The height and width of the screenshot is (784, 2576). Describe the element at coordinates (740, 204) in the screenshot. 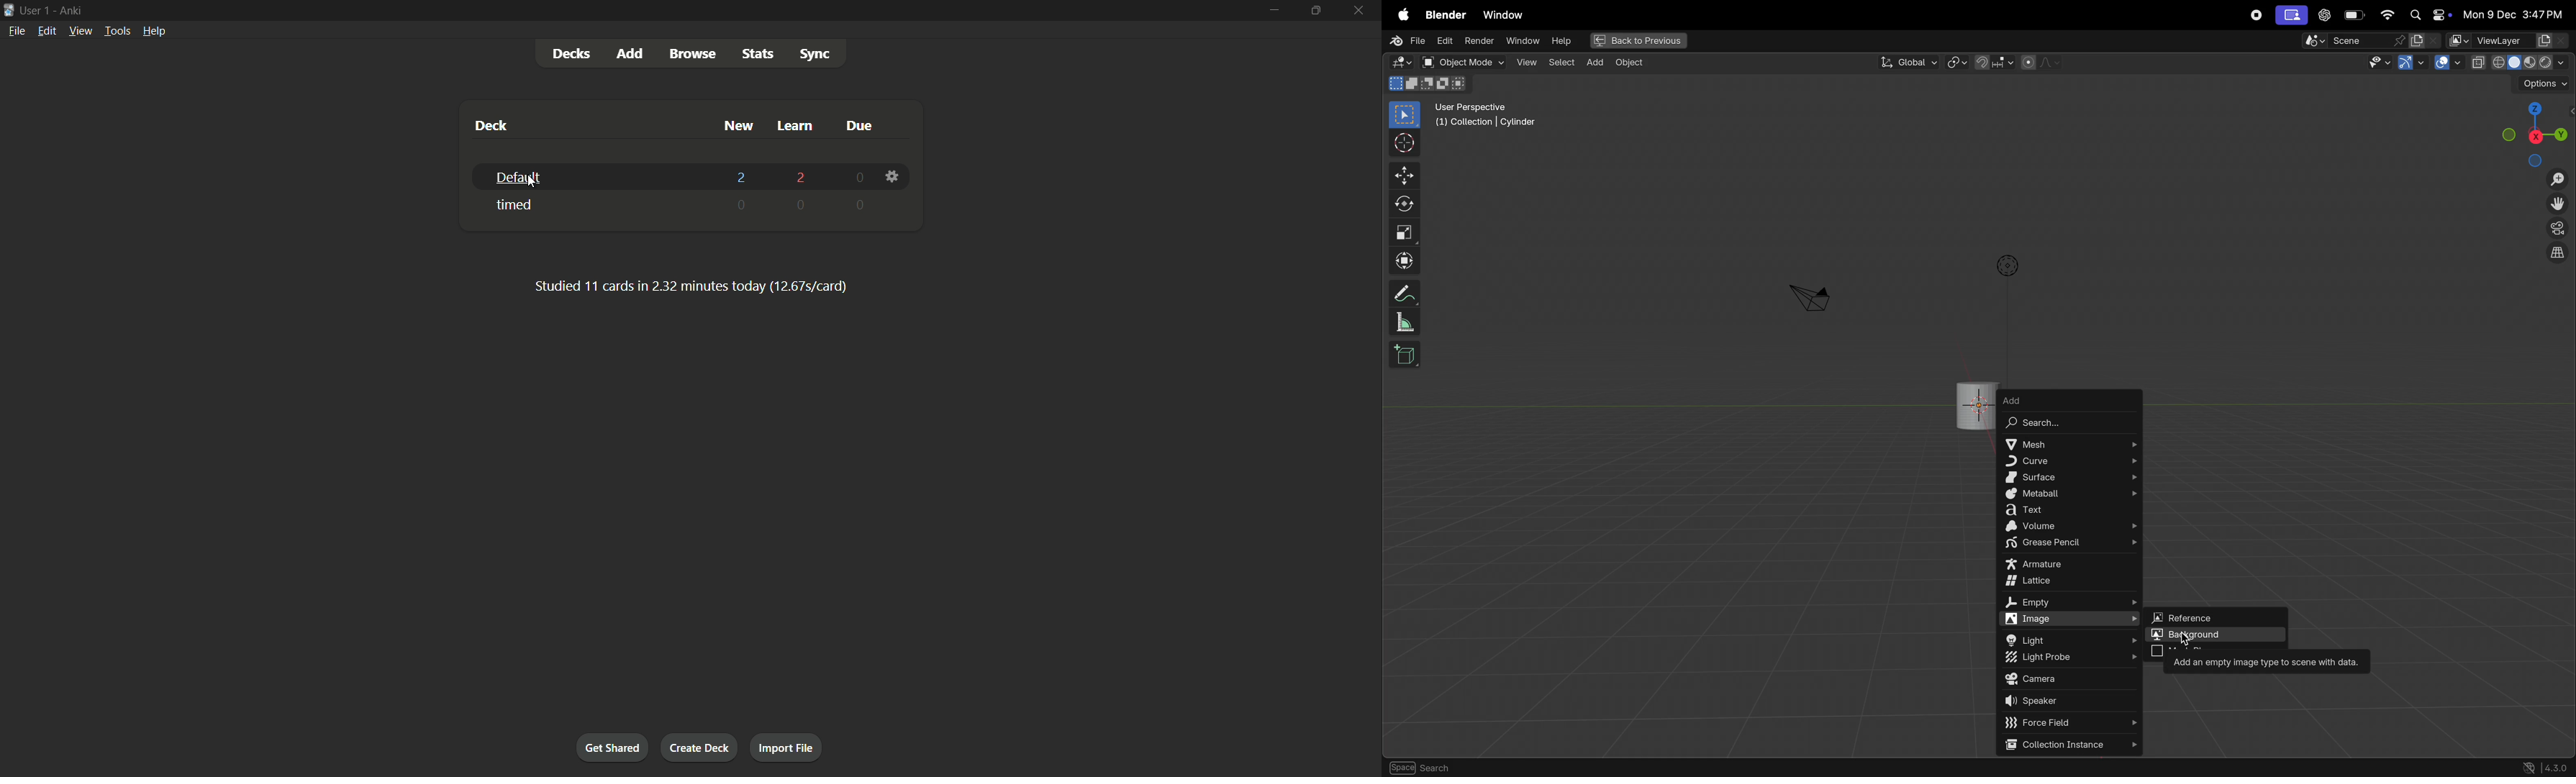

I see `0` at that location.